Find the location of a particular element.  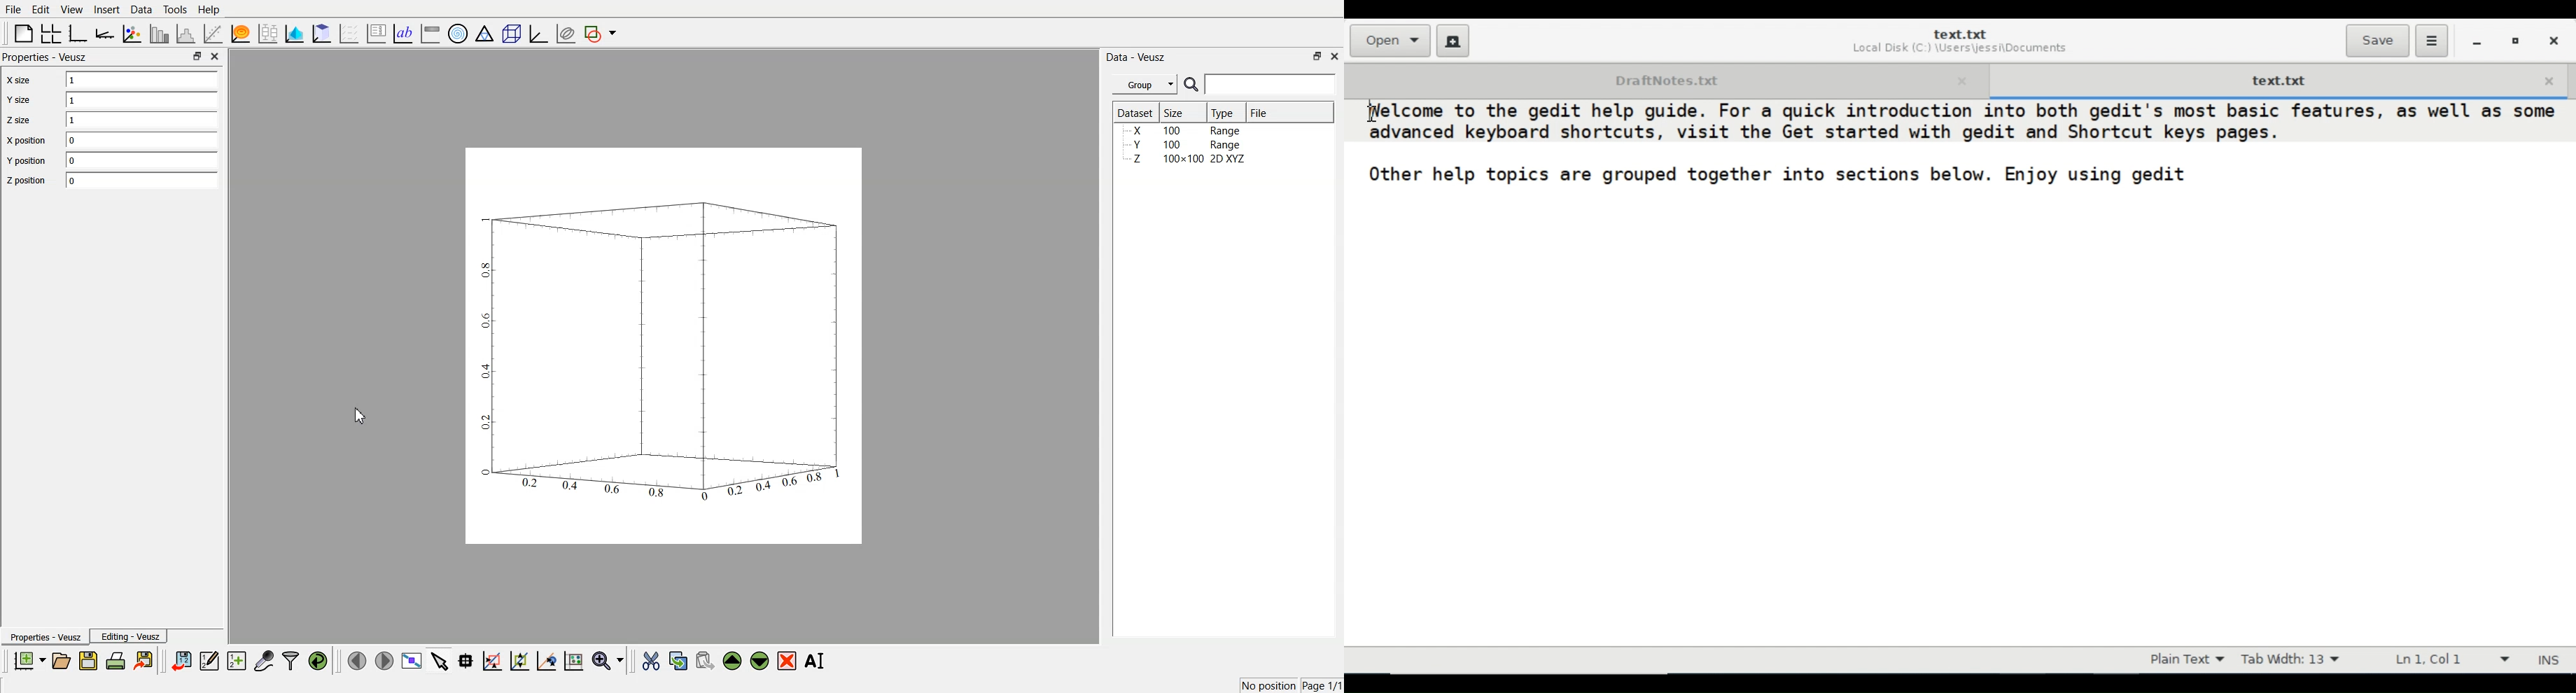

Arrange graph in grid is located at coordinates (51, 34).